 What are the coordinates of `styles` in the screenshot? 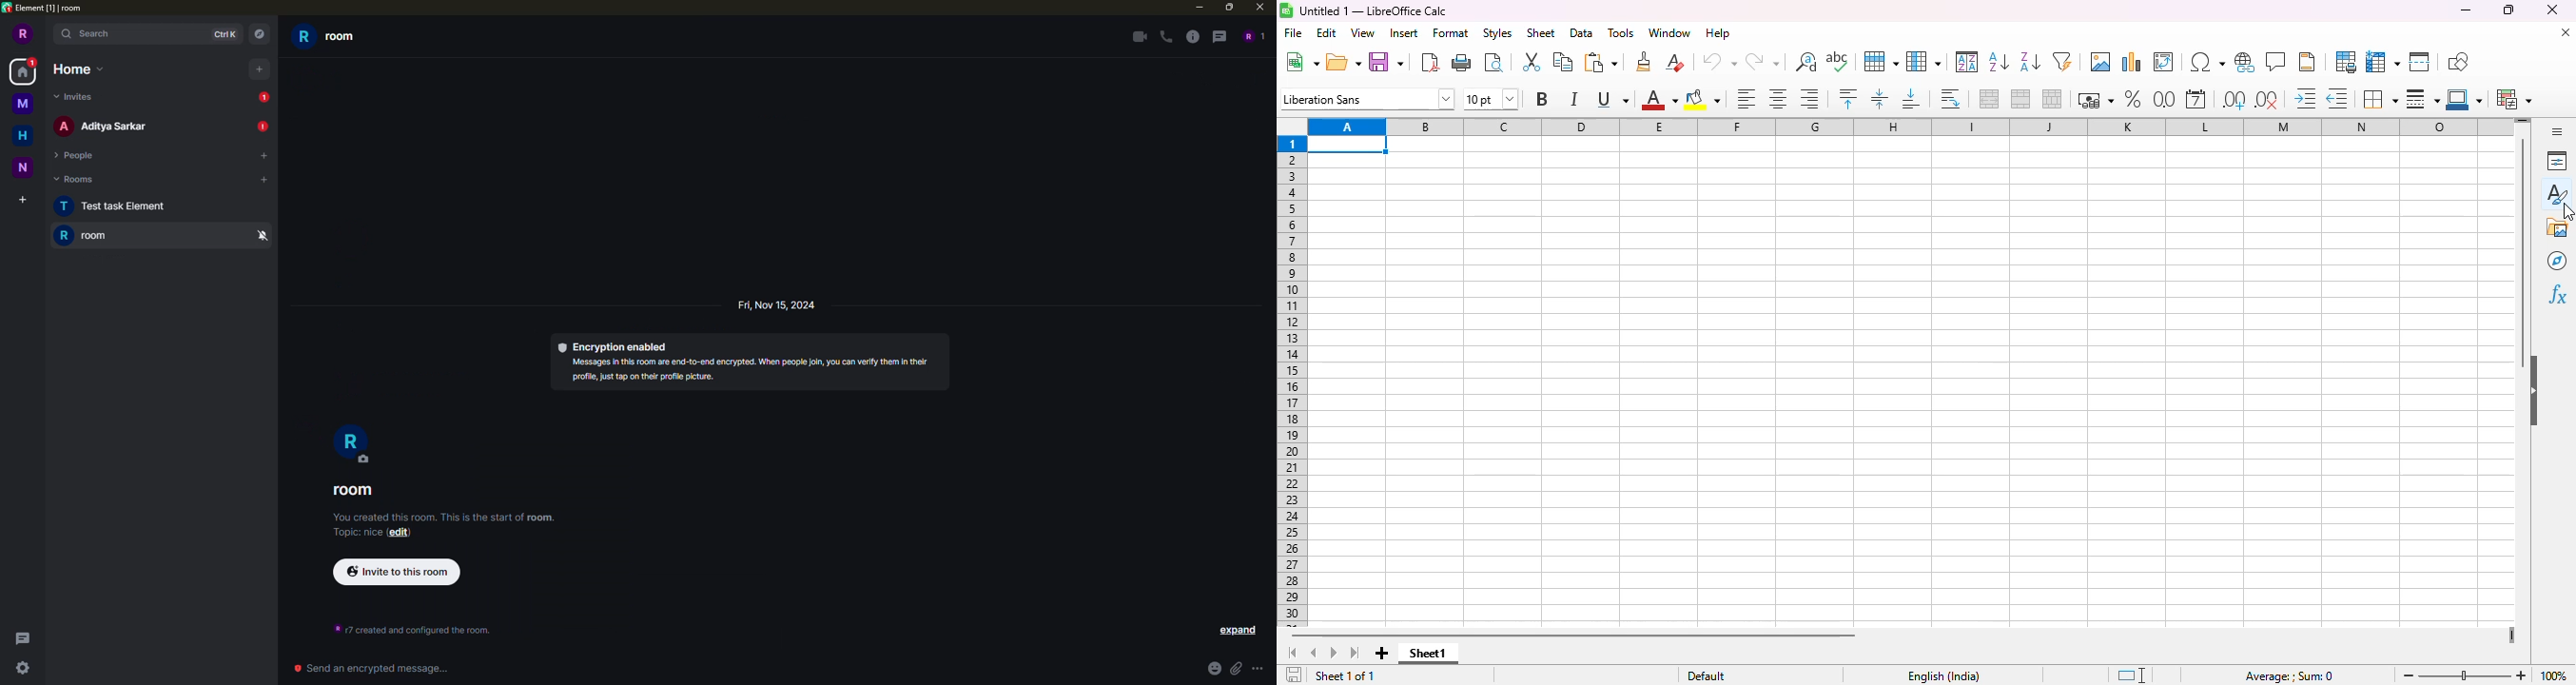 It's located at (1496, 33).